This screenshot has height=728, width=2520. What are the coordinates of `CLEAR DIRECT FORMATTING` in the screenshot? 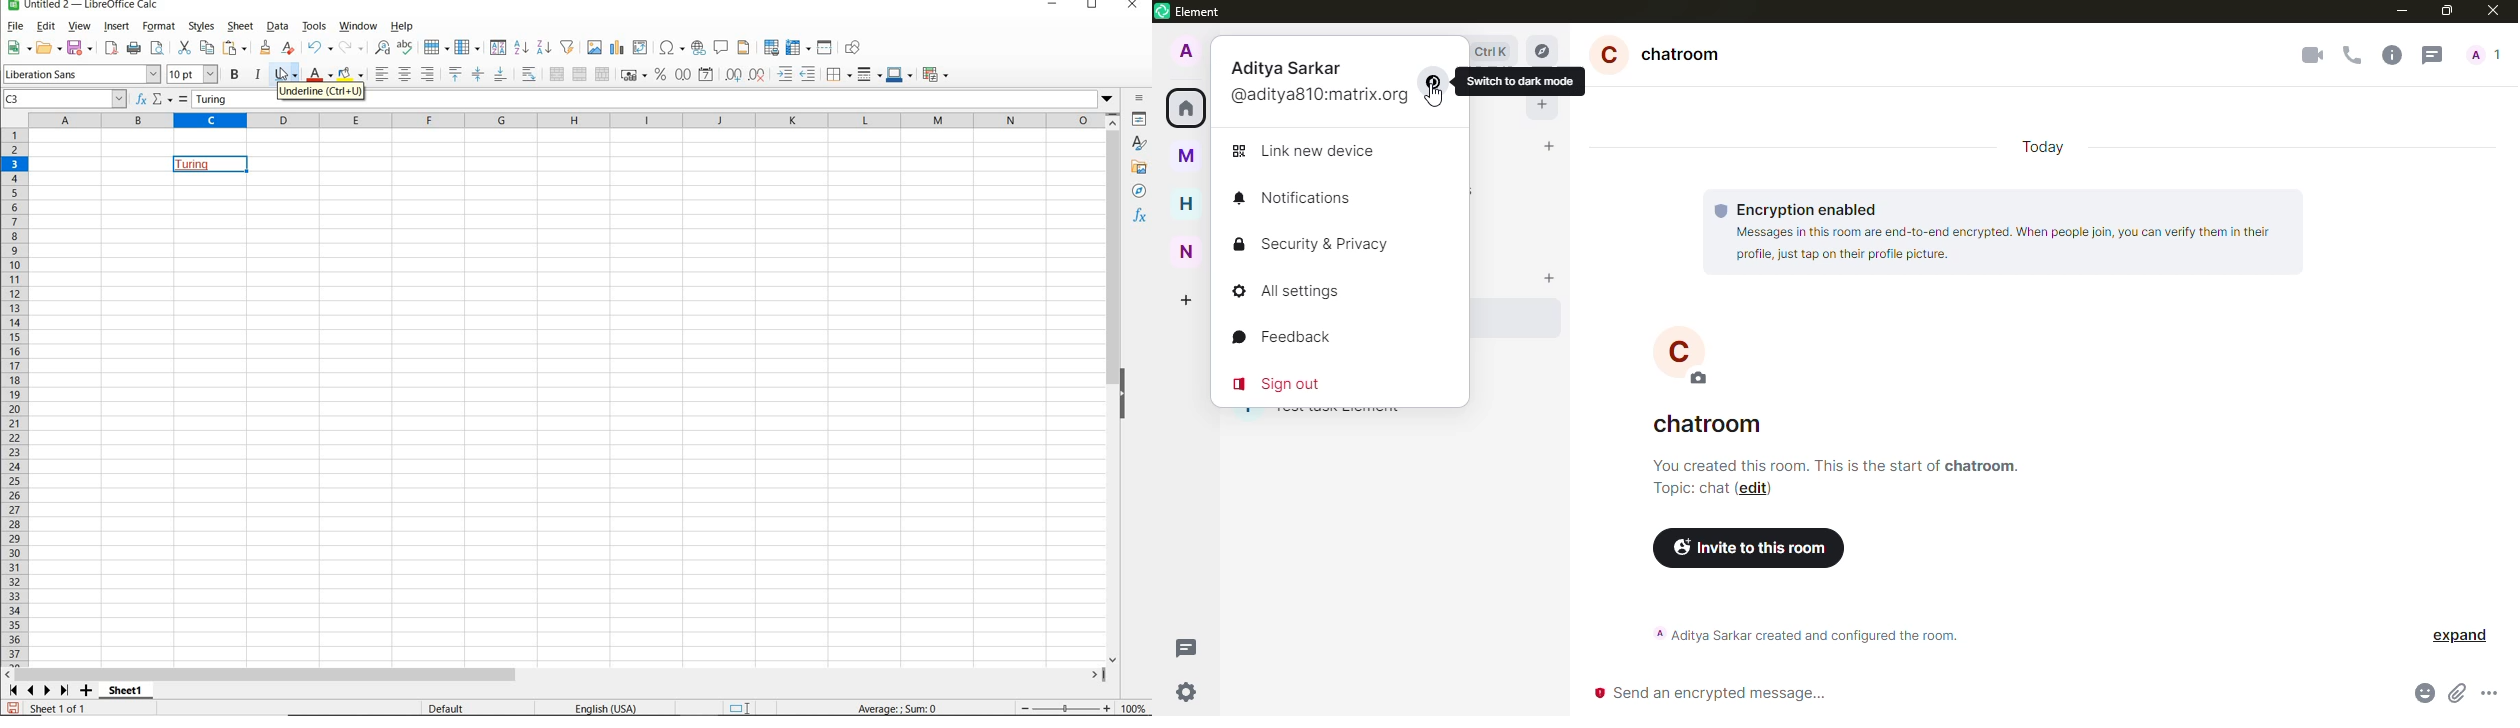 It's located at (287, 49).